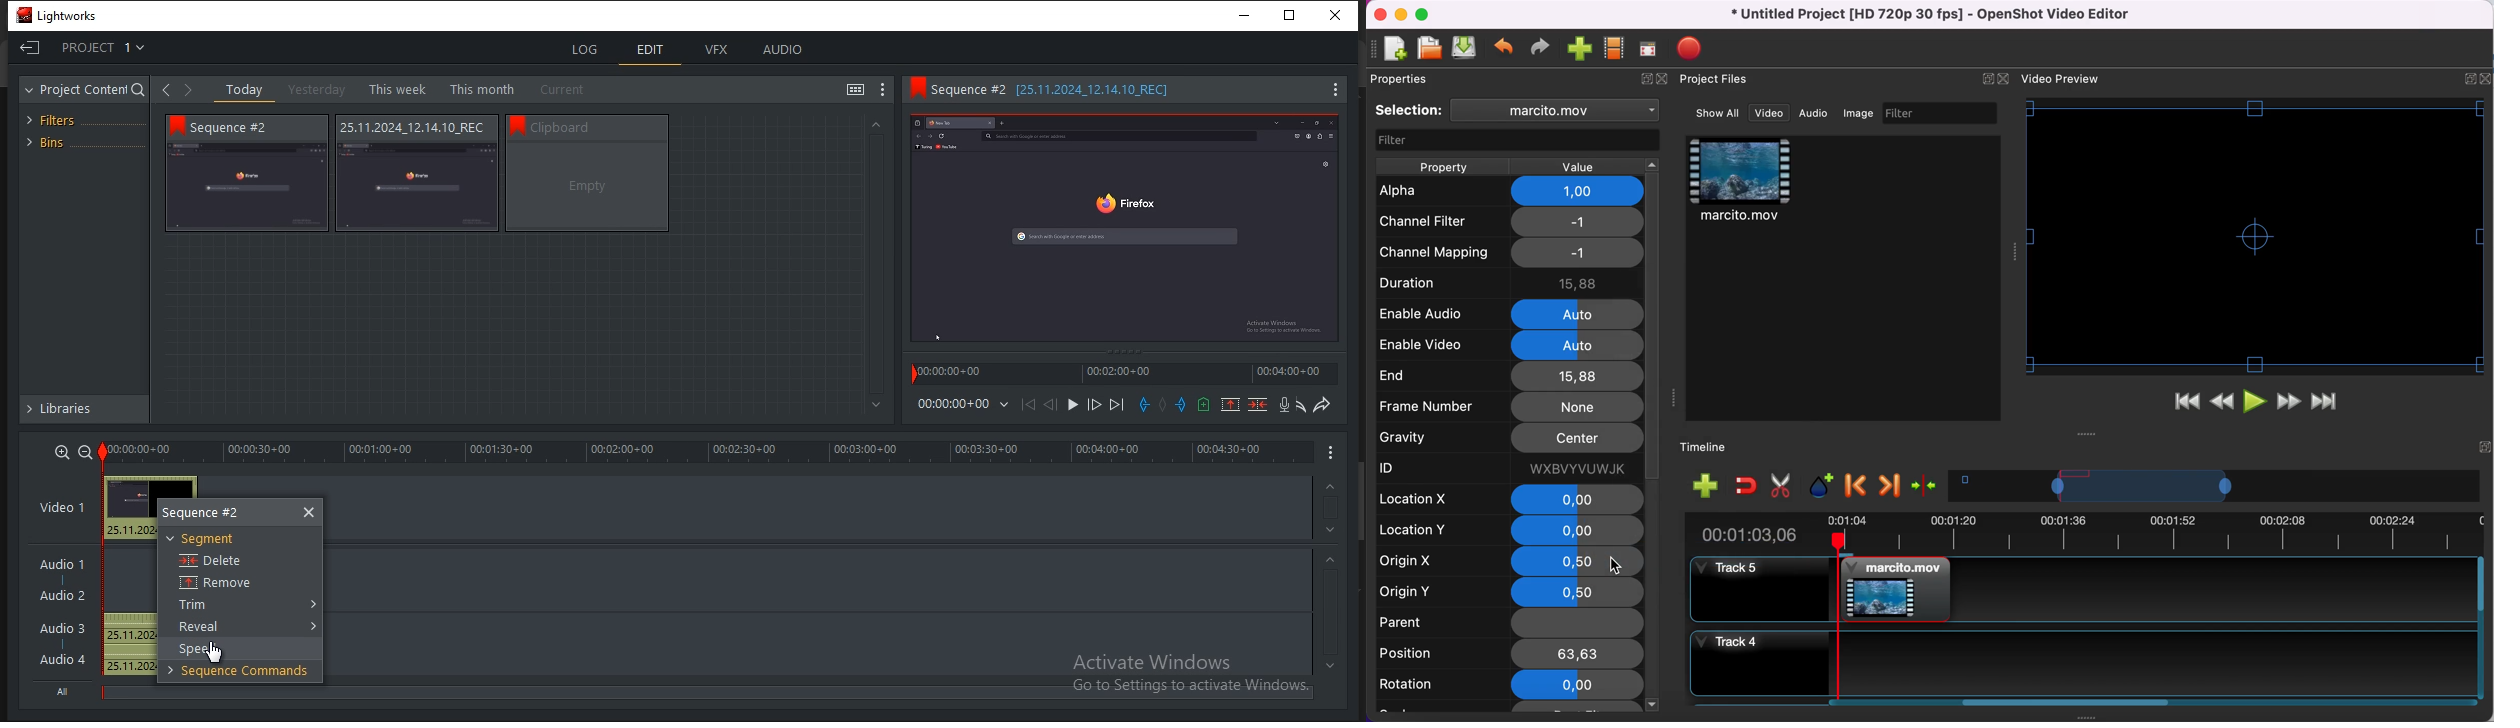 This screenshot has width=2520, height=728. What do you see at coordinates (1712, 448) in the screenshot?
I see `timeline` at bounding box center [1712, 448].